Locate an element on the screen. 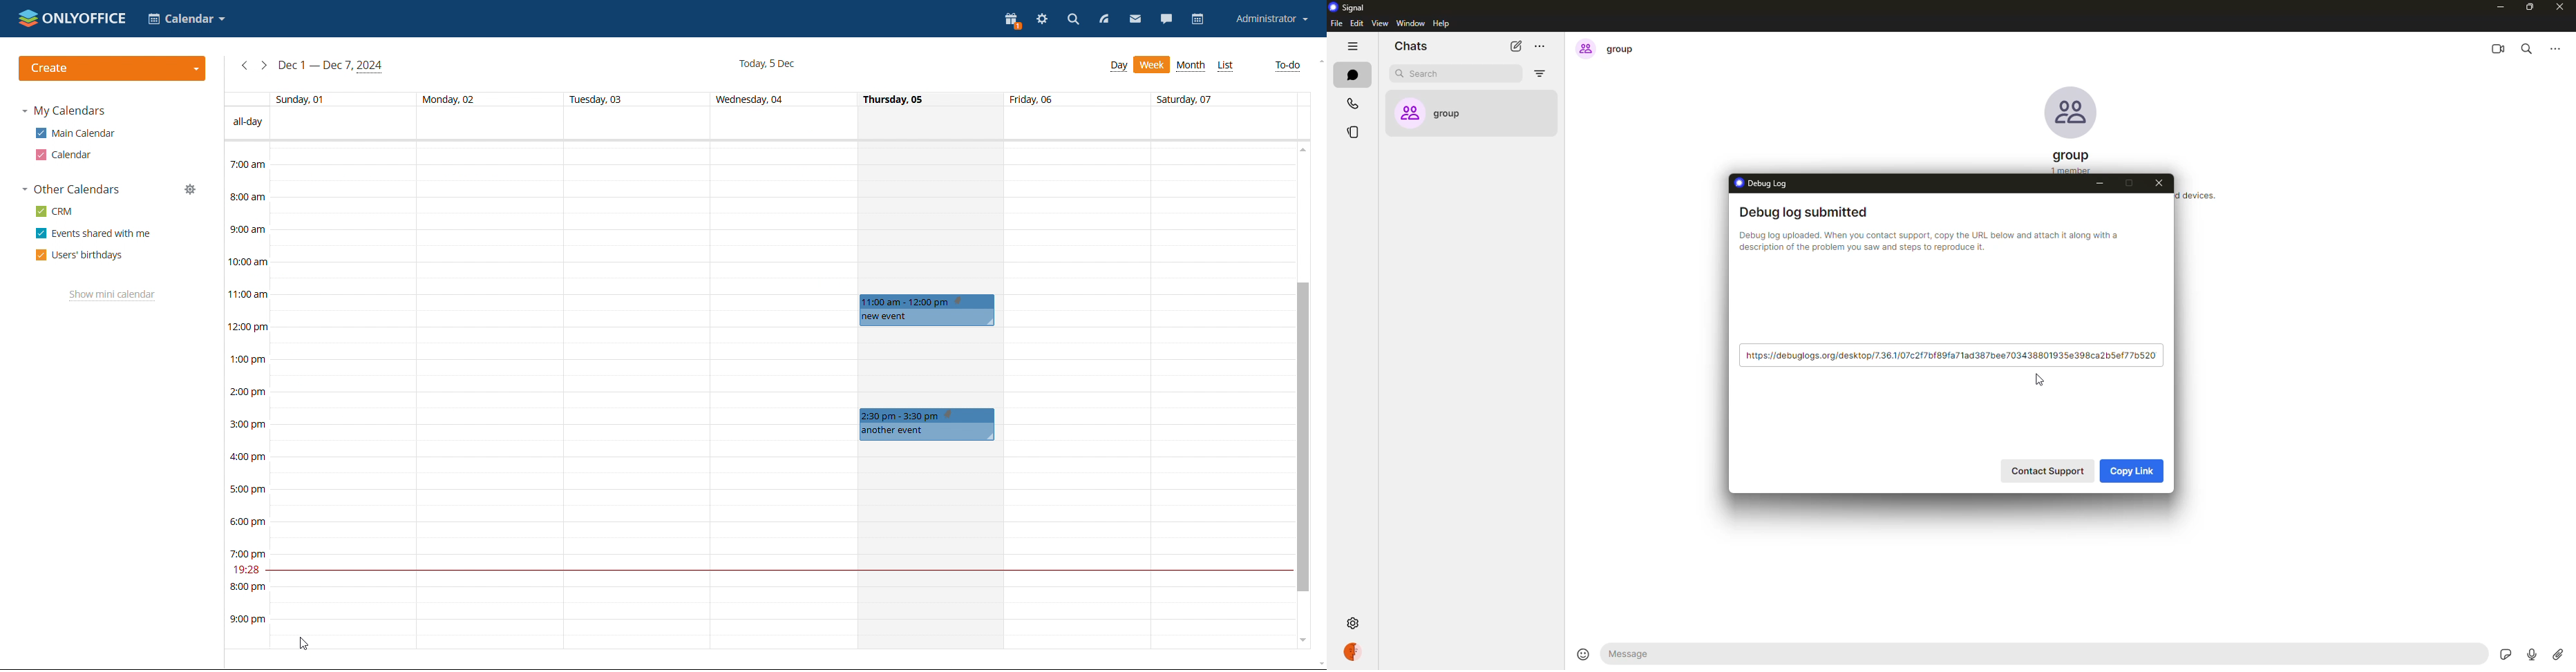 The width and height of the screenshot is (2576, 672). mail is located at coordinates (1136, 21).